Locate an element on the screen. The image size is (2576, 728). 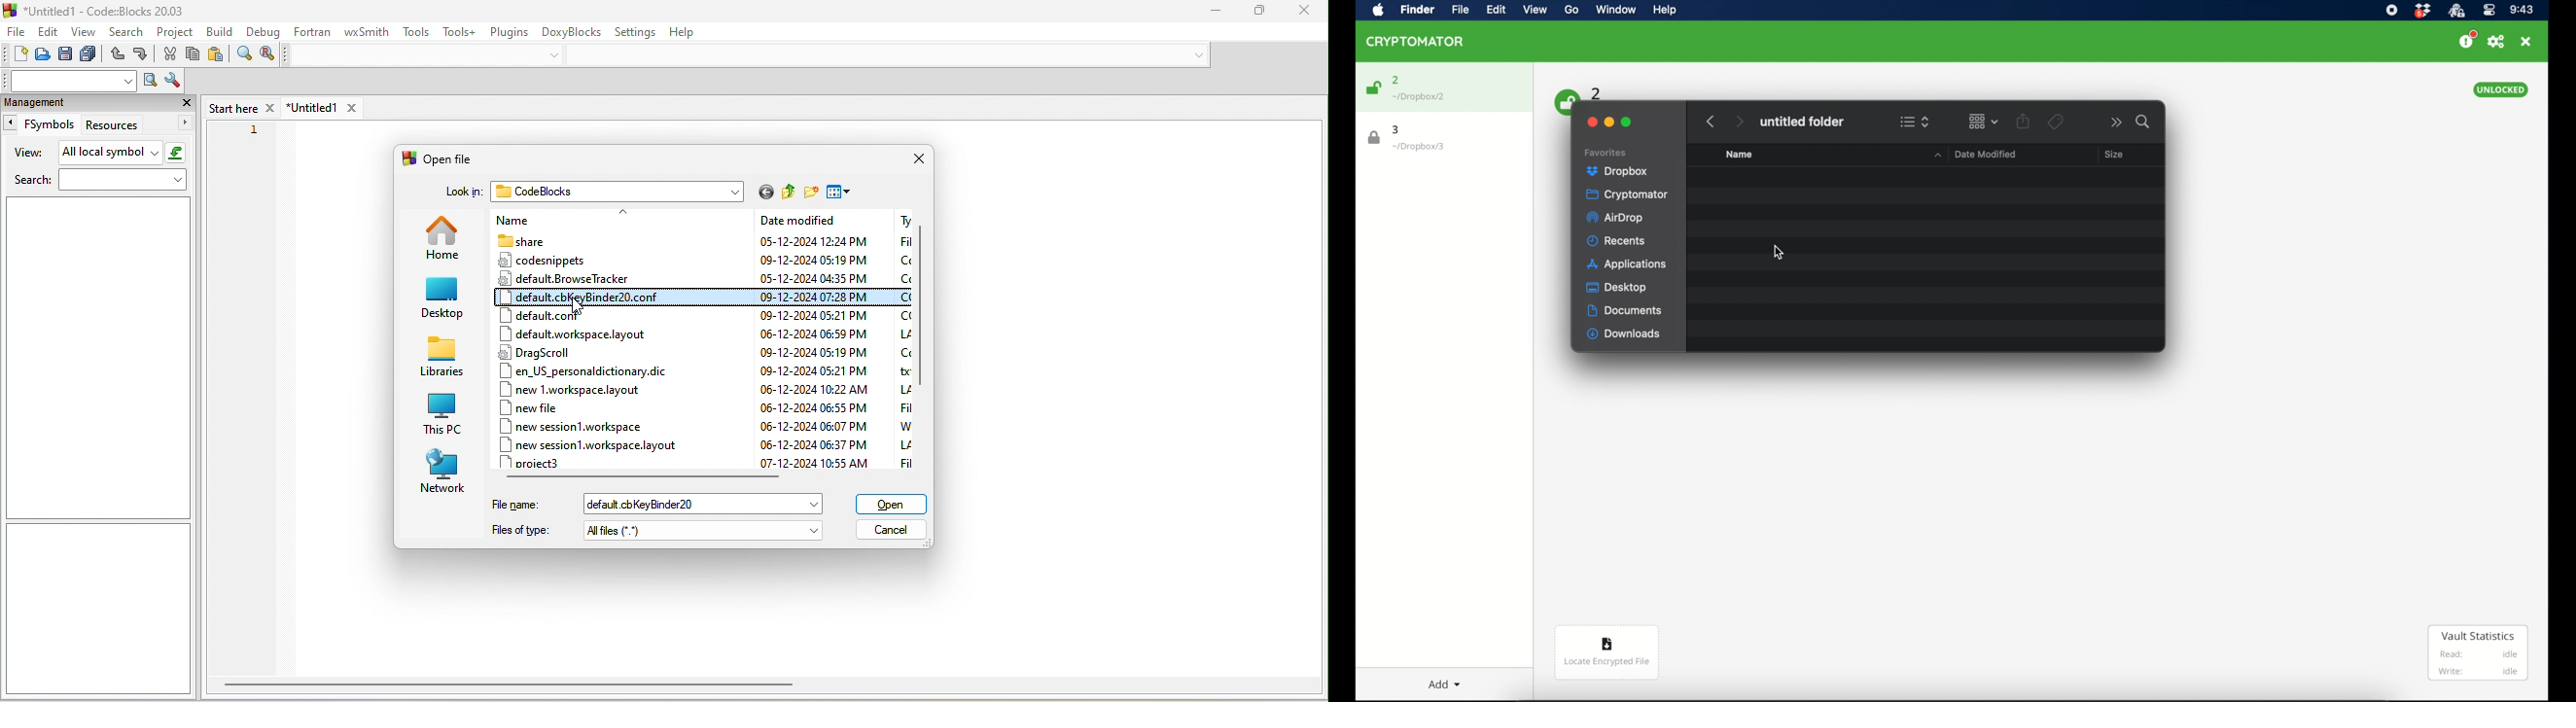
run search is located at coordinates (149, 81).